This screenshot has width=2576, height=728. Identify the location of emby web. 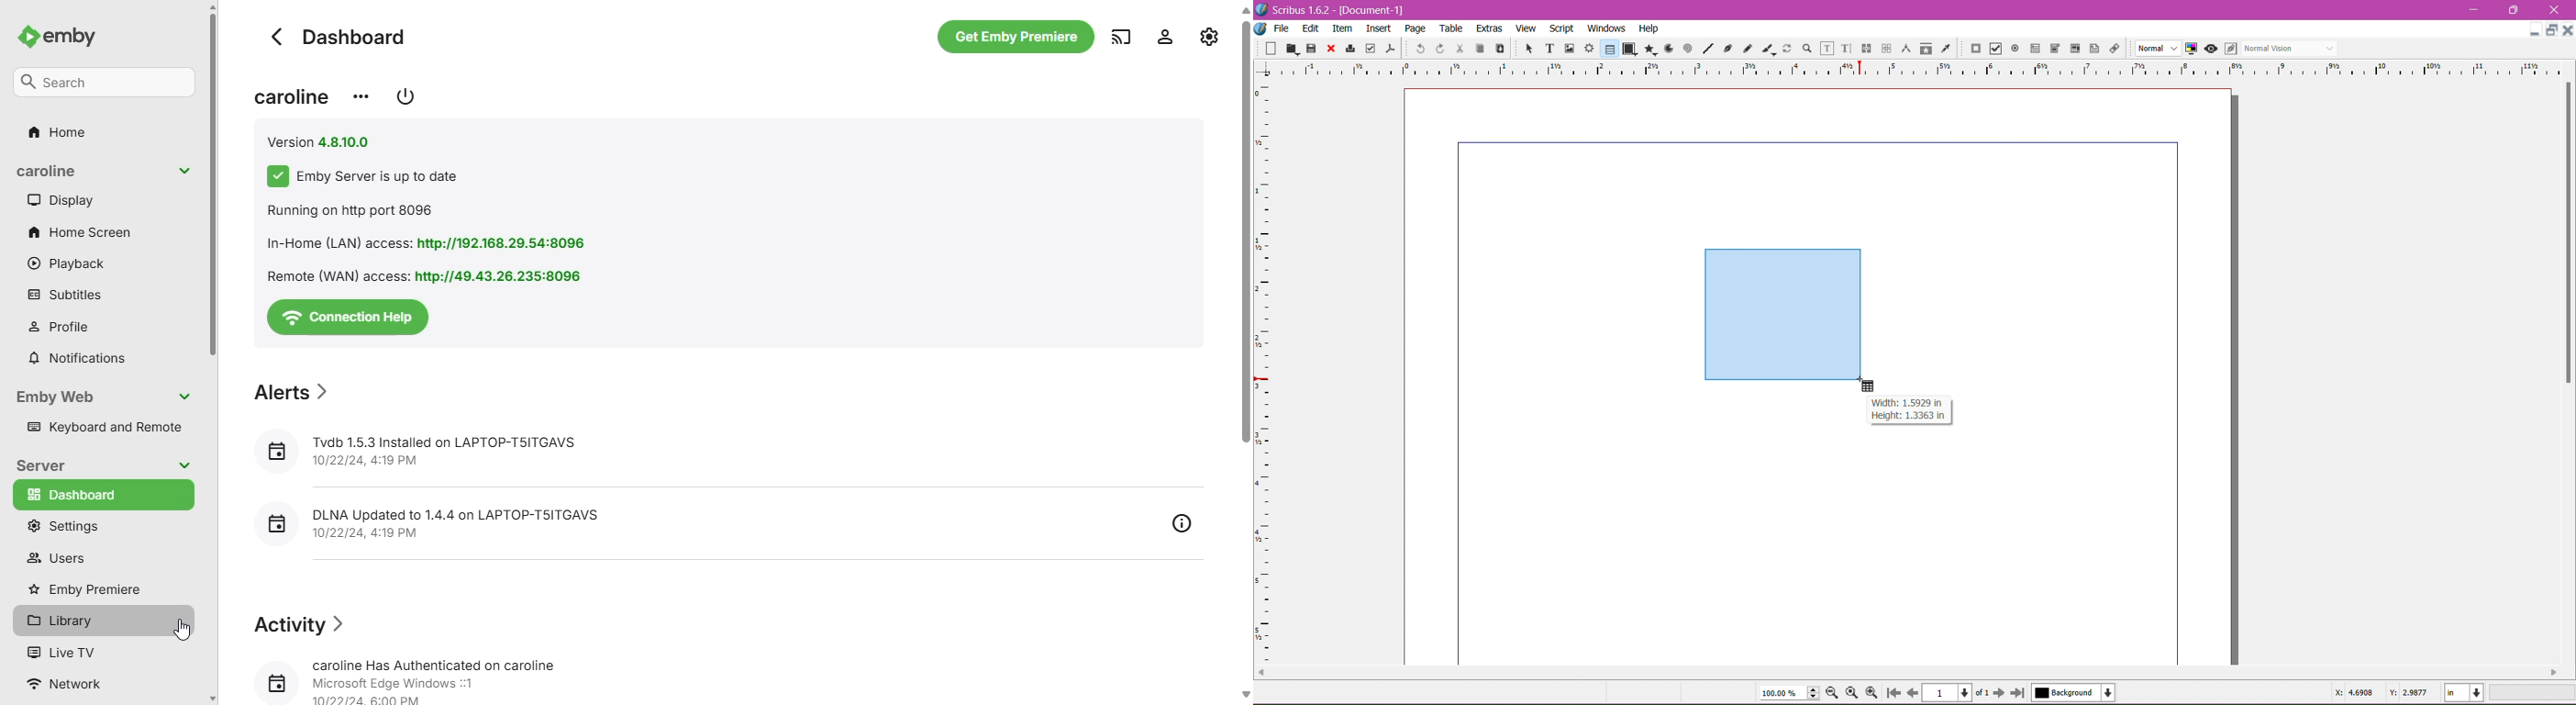
(105, 397).